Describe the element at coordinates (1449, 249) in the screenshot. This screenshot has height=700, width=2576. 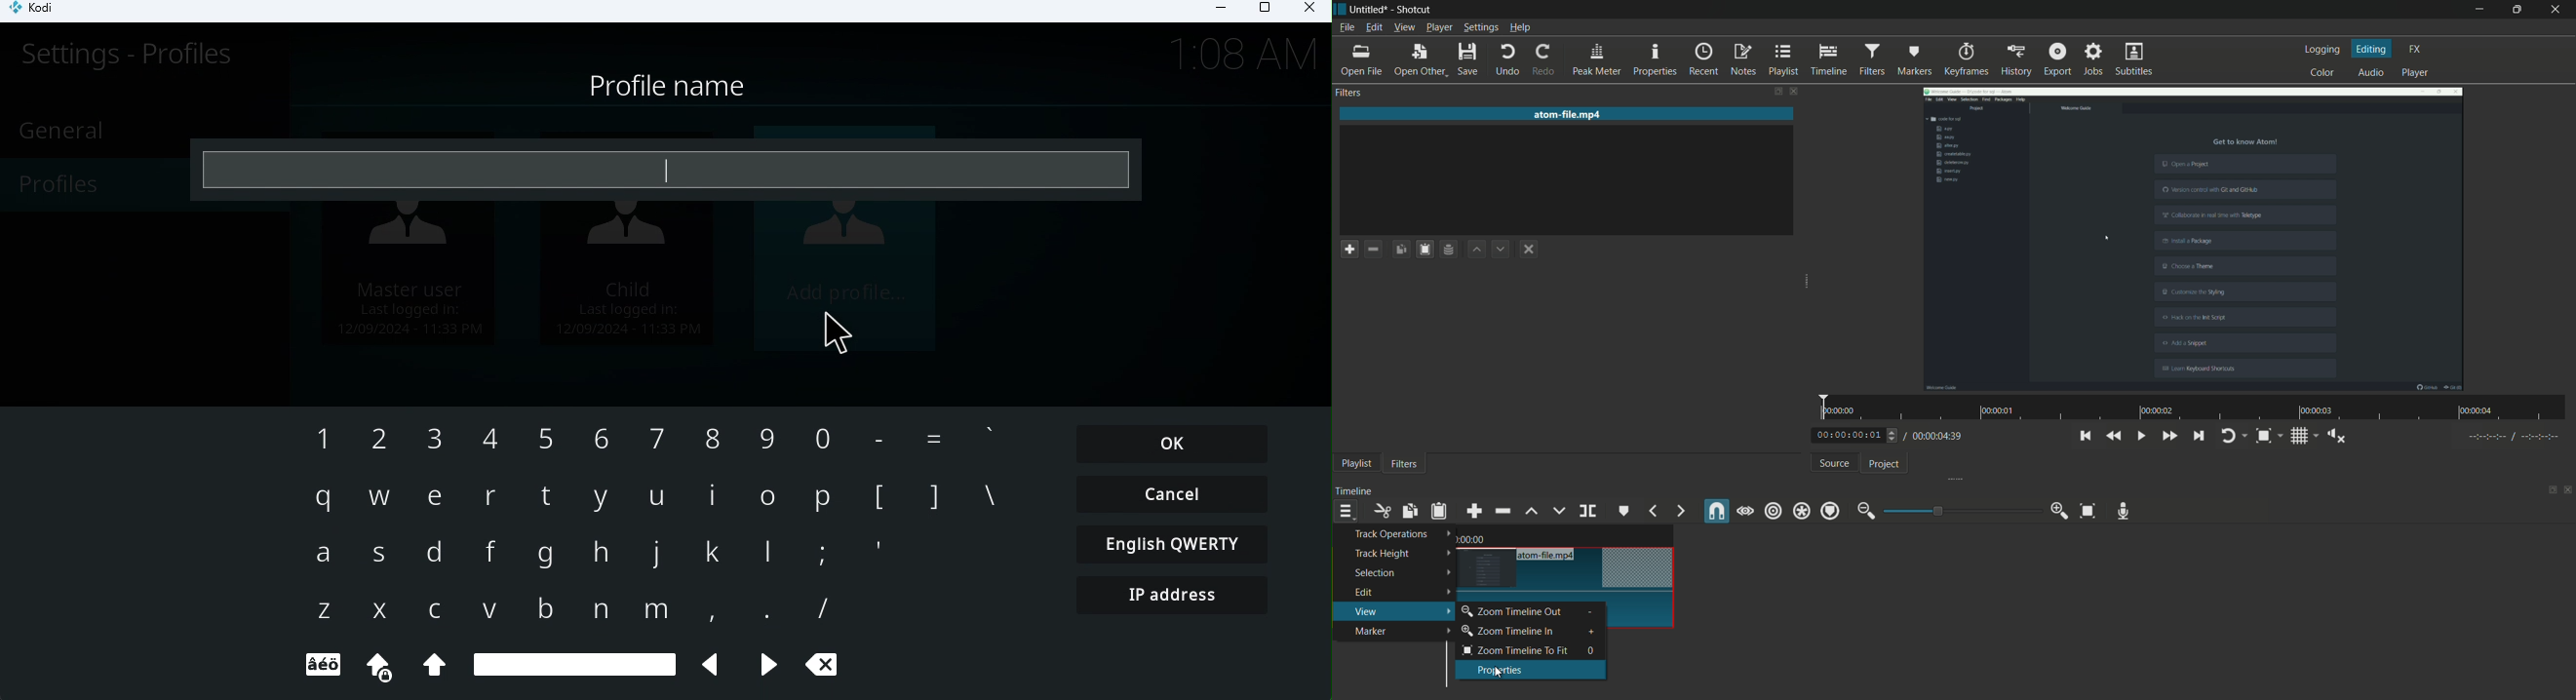
I see `save filter set` at that location.